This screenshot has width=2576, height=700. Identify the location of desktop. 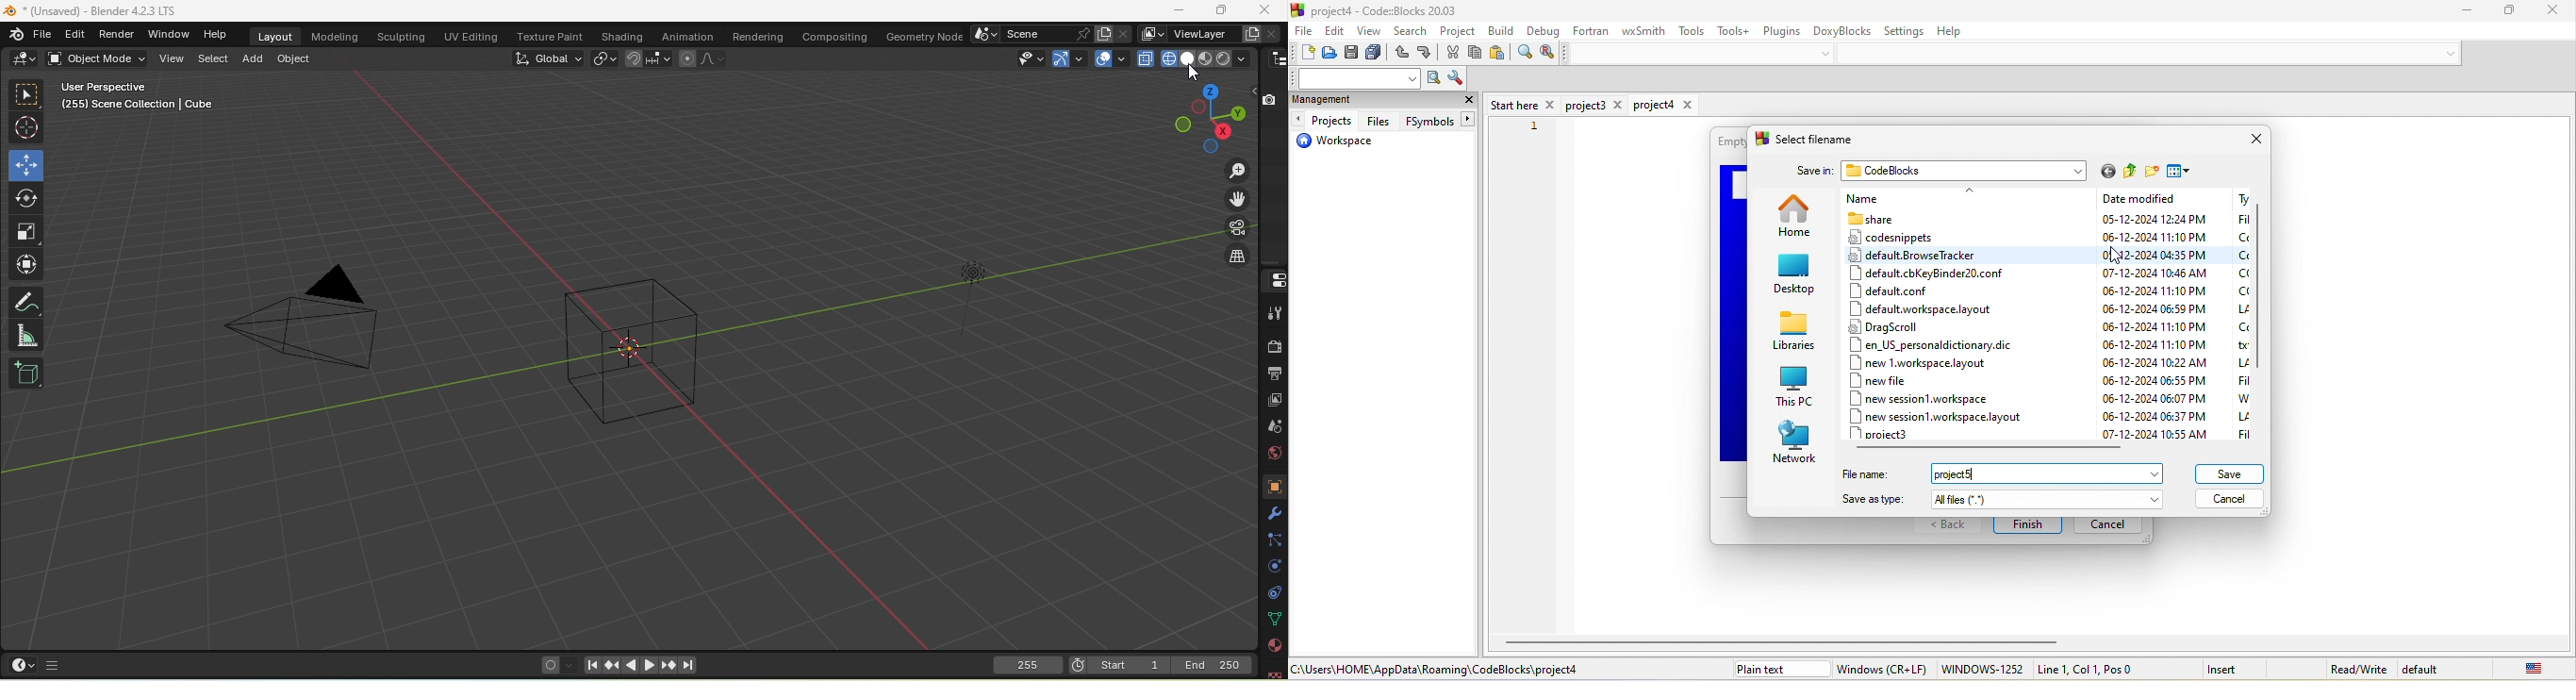
(1794, 274).